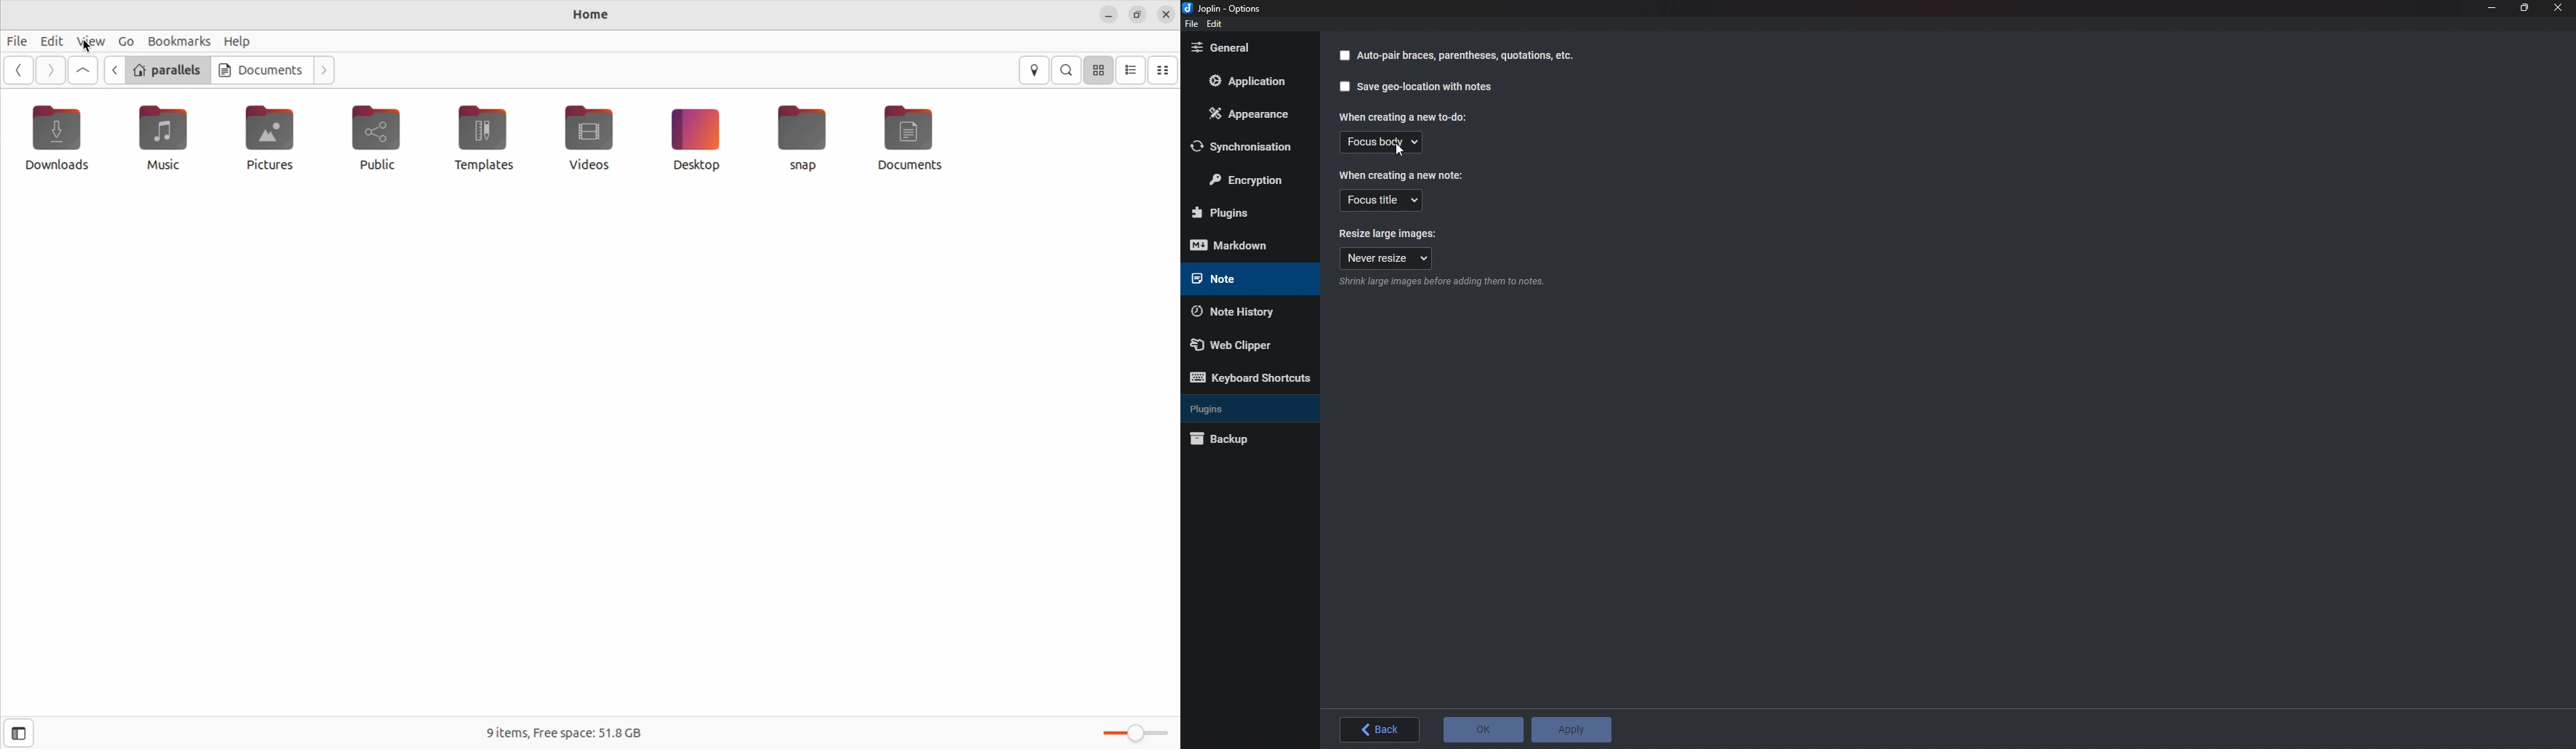 This screenshot has height=756, width=2576. Describe the element at coordinates (1246, 49) in the screenshot. I see `General` at that location.